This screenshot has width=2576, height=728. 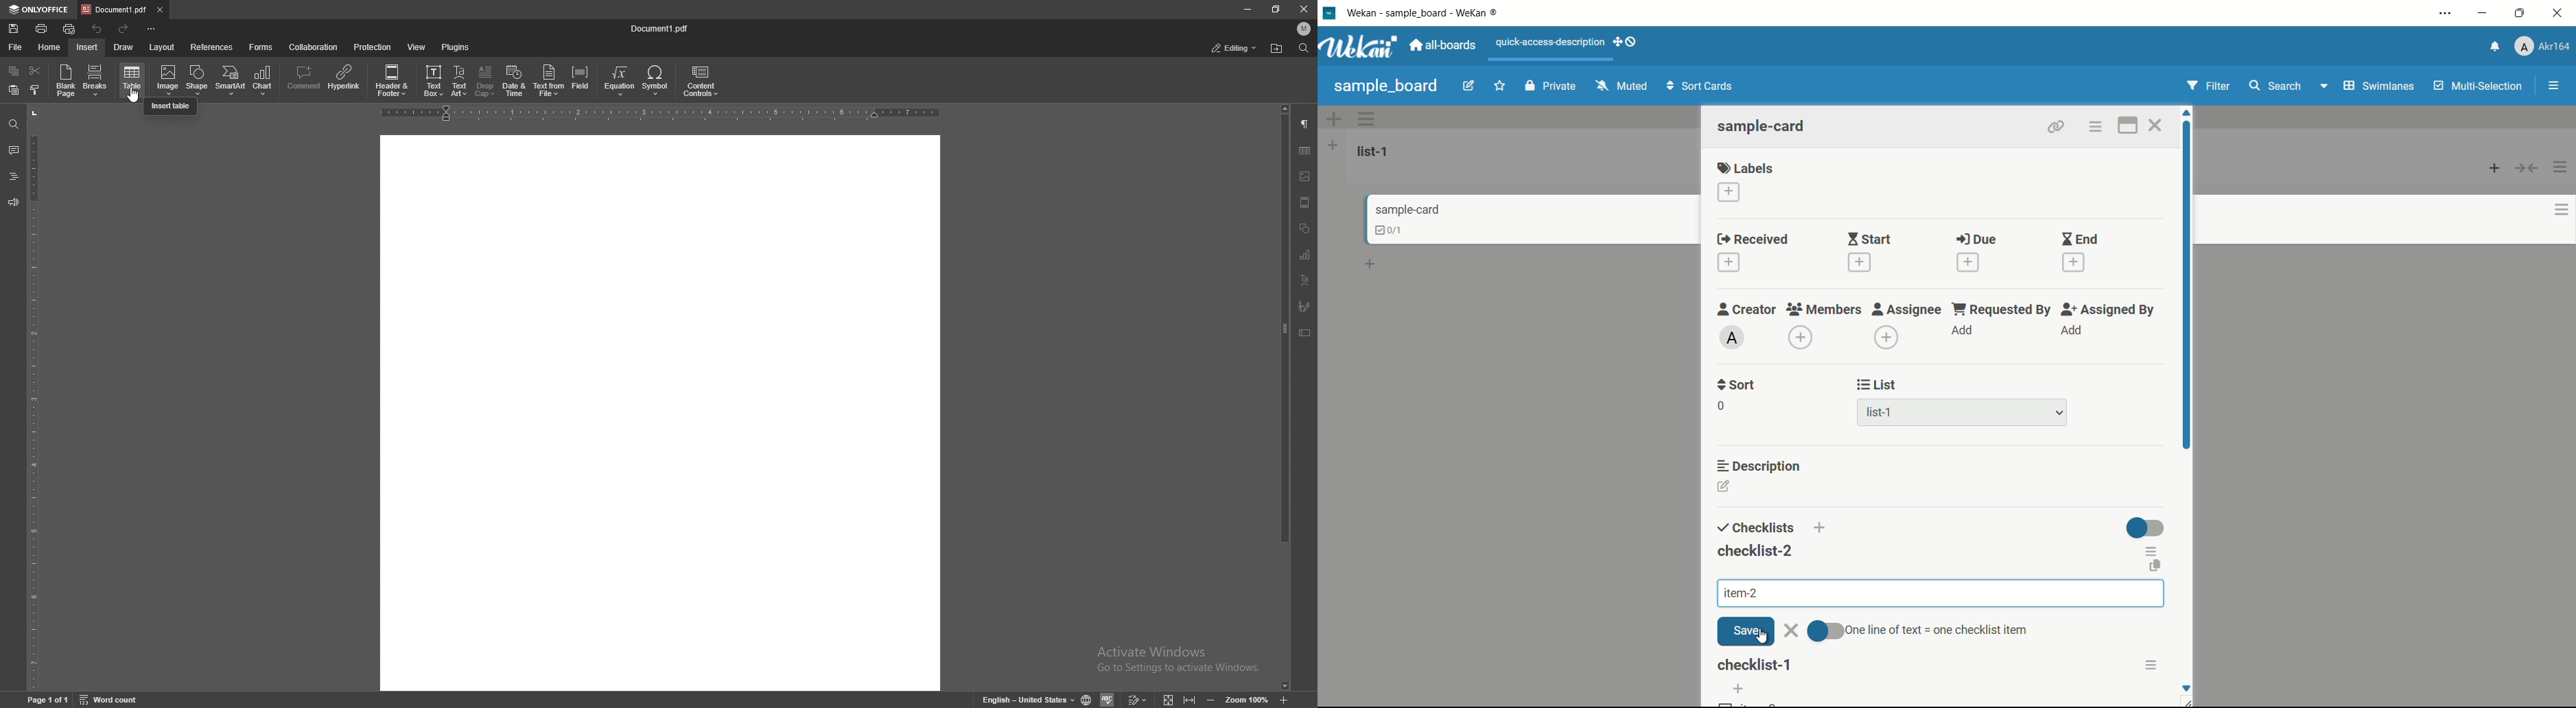 What do you see at coordinates (2110, 309) in the screenshot?
I see `assigned by` at bounding box center [2110, 309].